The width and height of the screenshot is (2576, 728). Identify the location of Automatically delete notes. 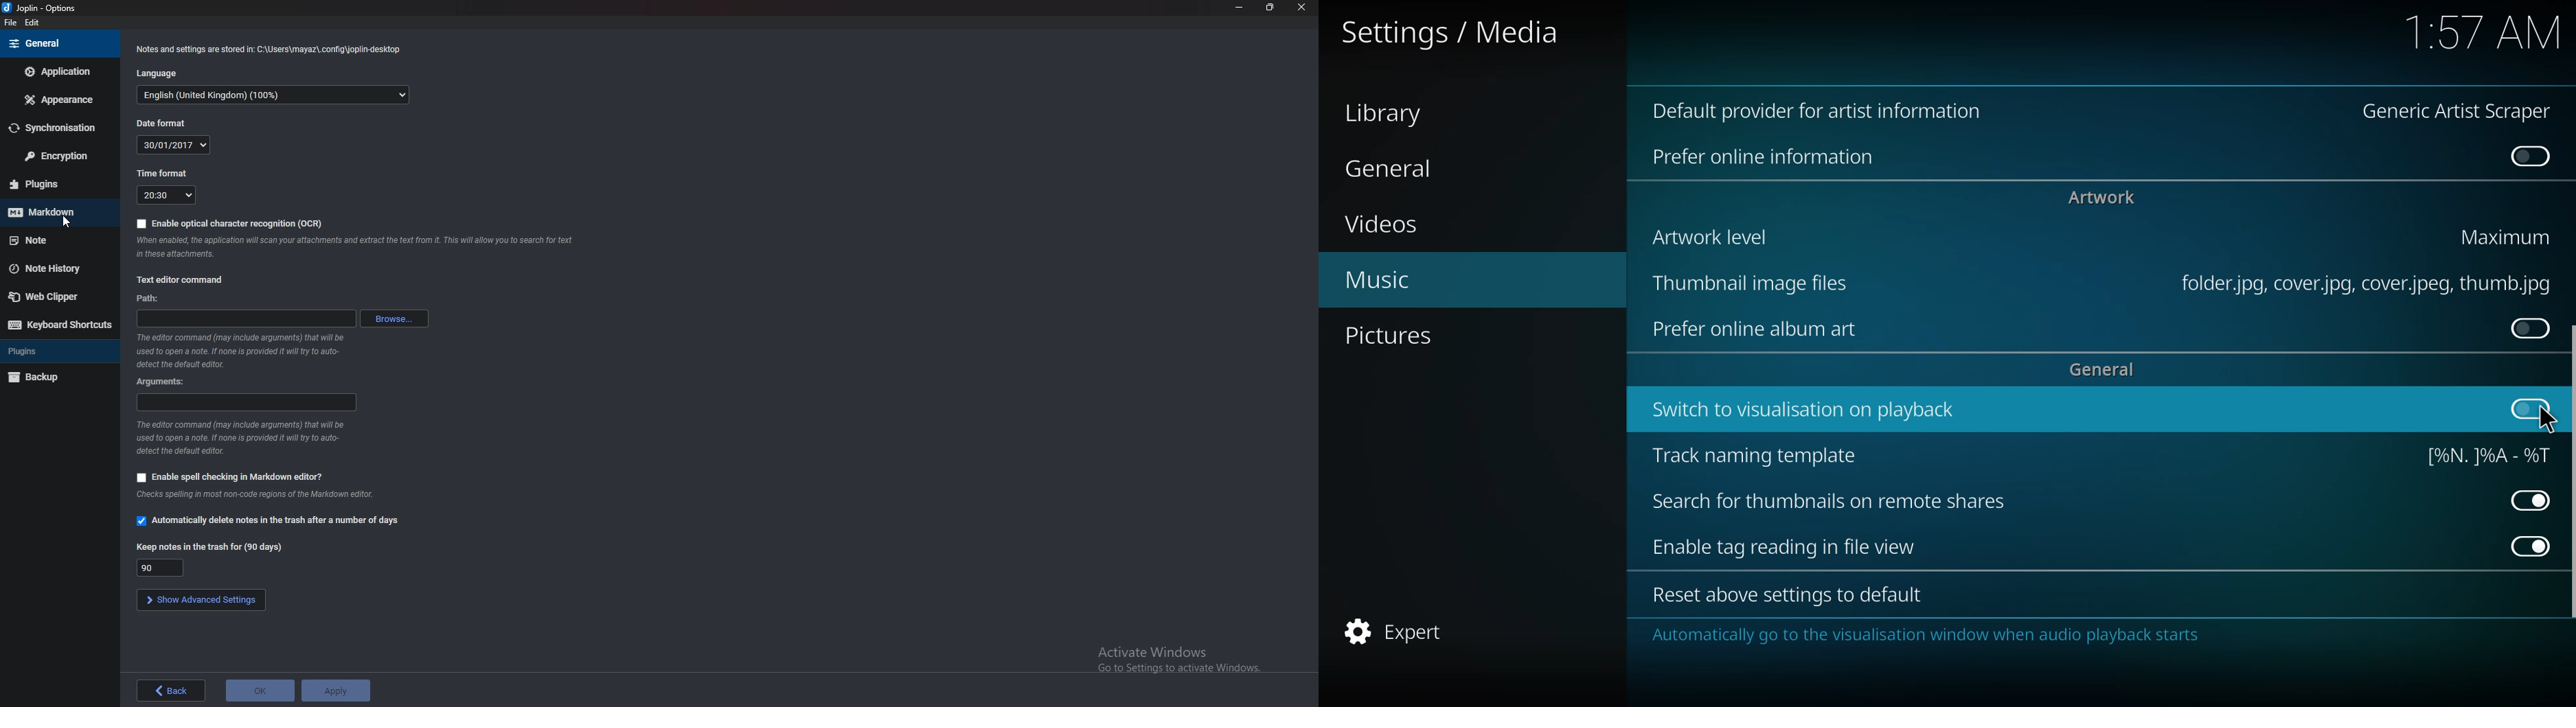
(272, 521).